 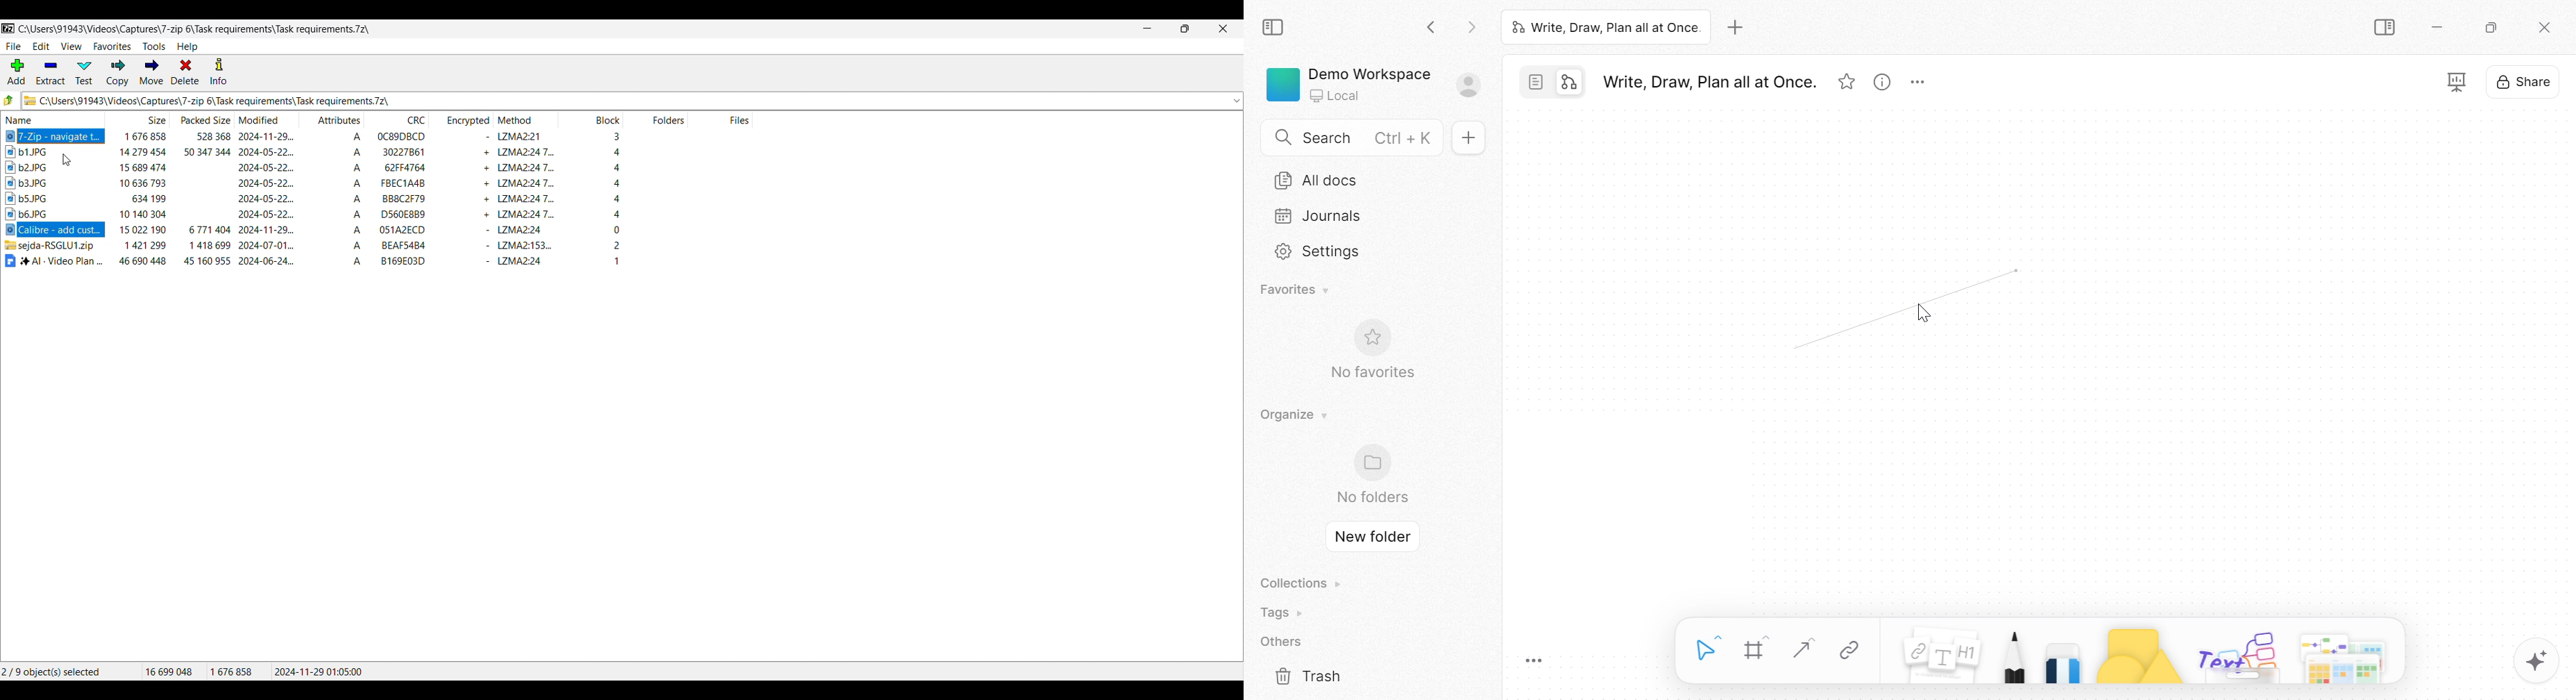 What do you see at coordinates (139, 119) in the screenshot?
I see `Size column` at bounding box center [139, 119].